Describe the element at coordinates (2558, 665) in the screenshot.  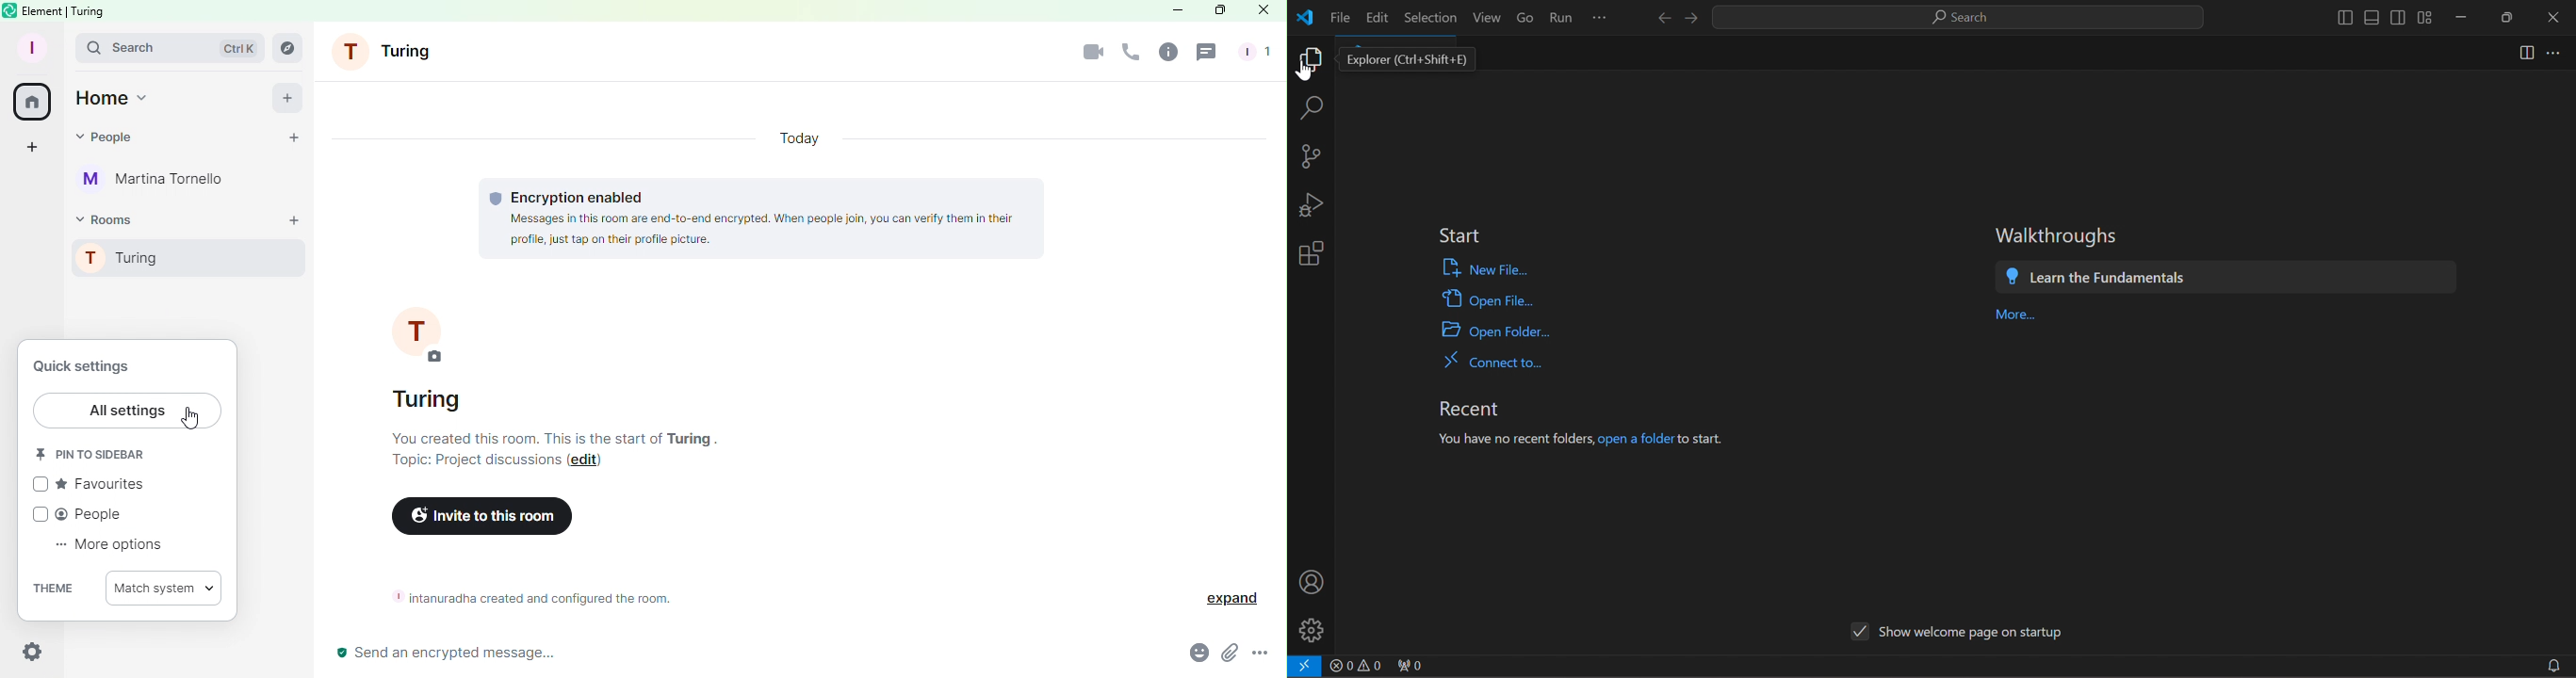
I see `notification` at that location.